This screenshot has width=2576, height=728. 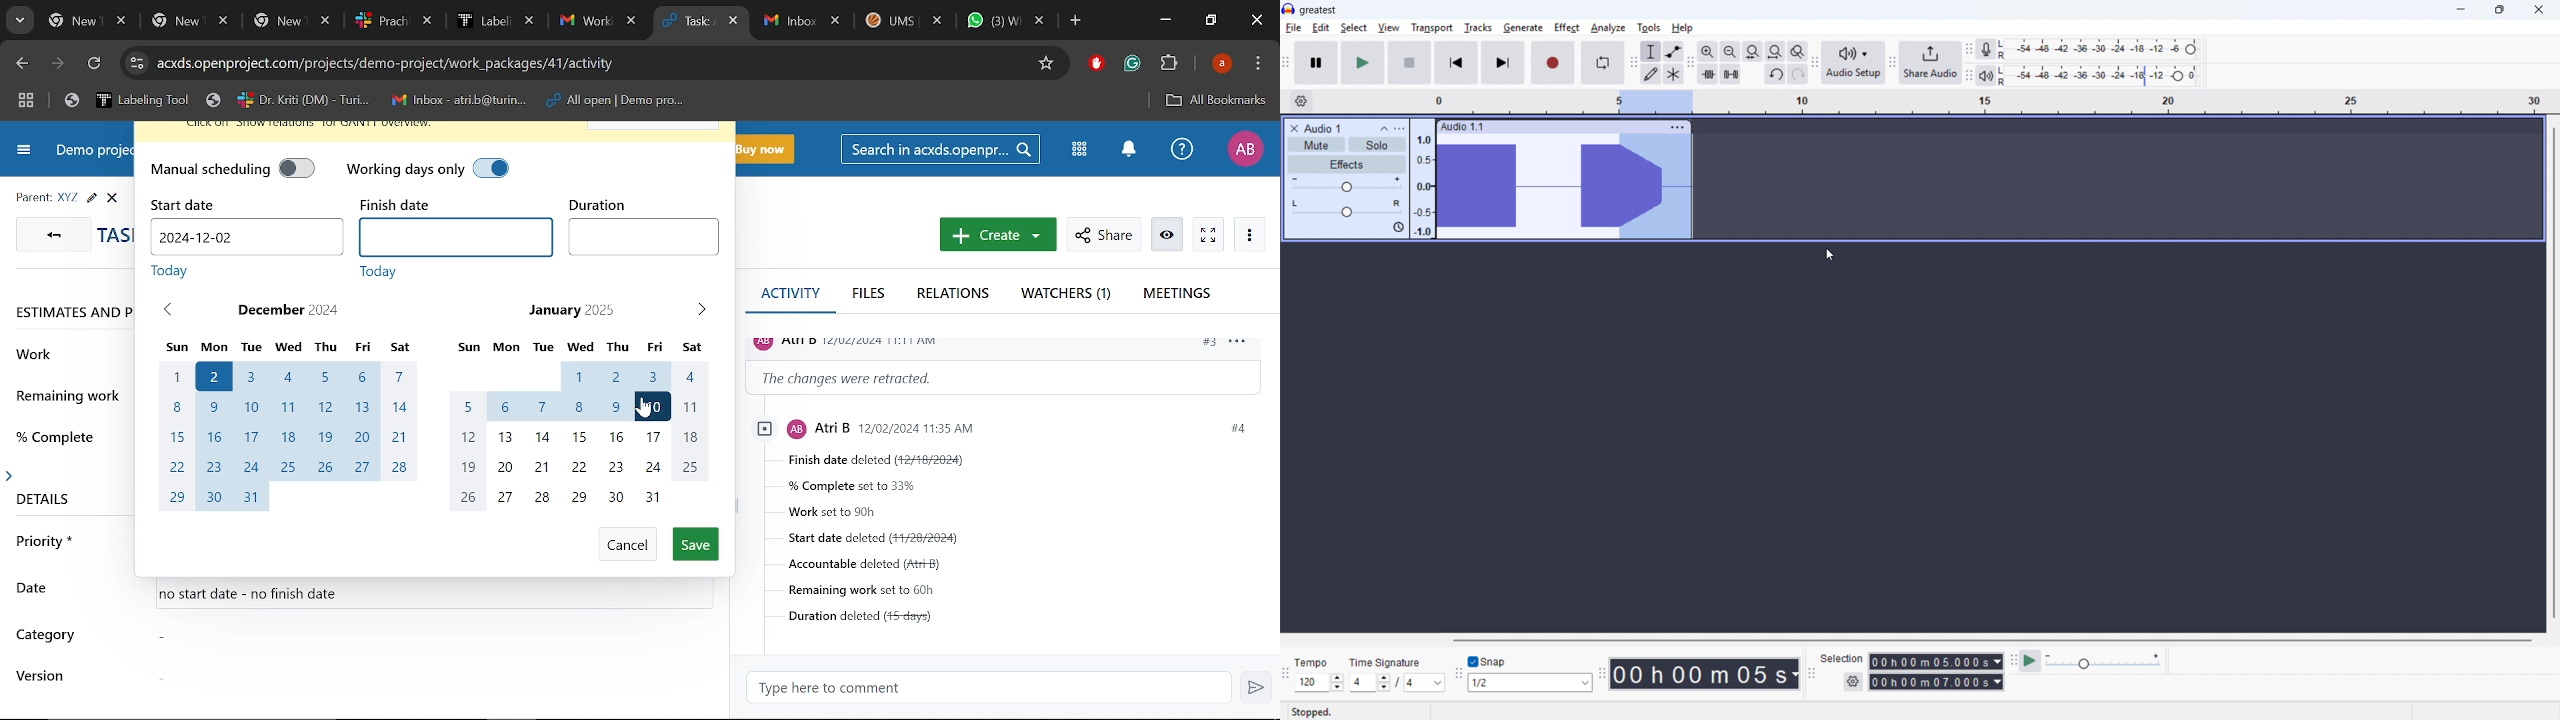 What do you see at coordinates (455, 237) in the screenshot?
I see `Finish date` at bounding box center [455, 237].